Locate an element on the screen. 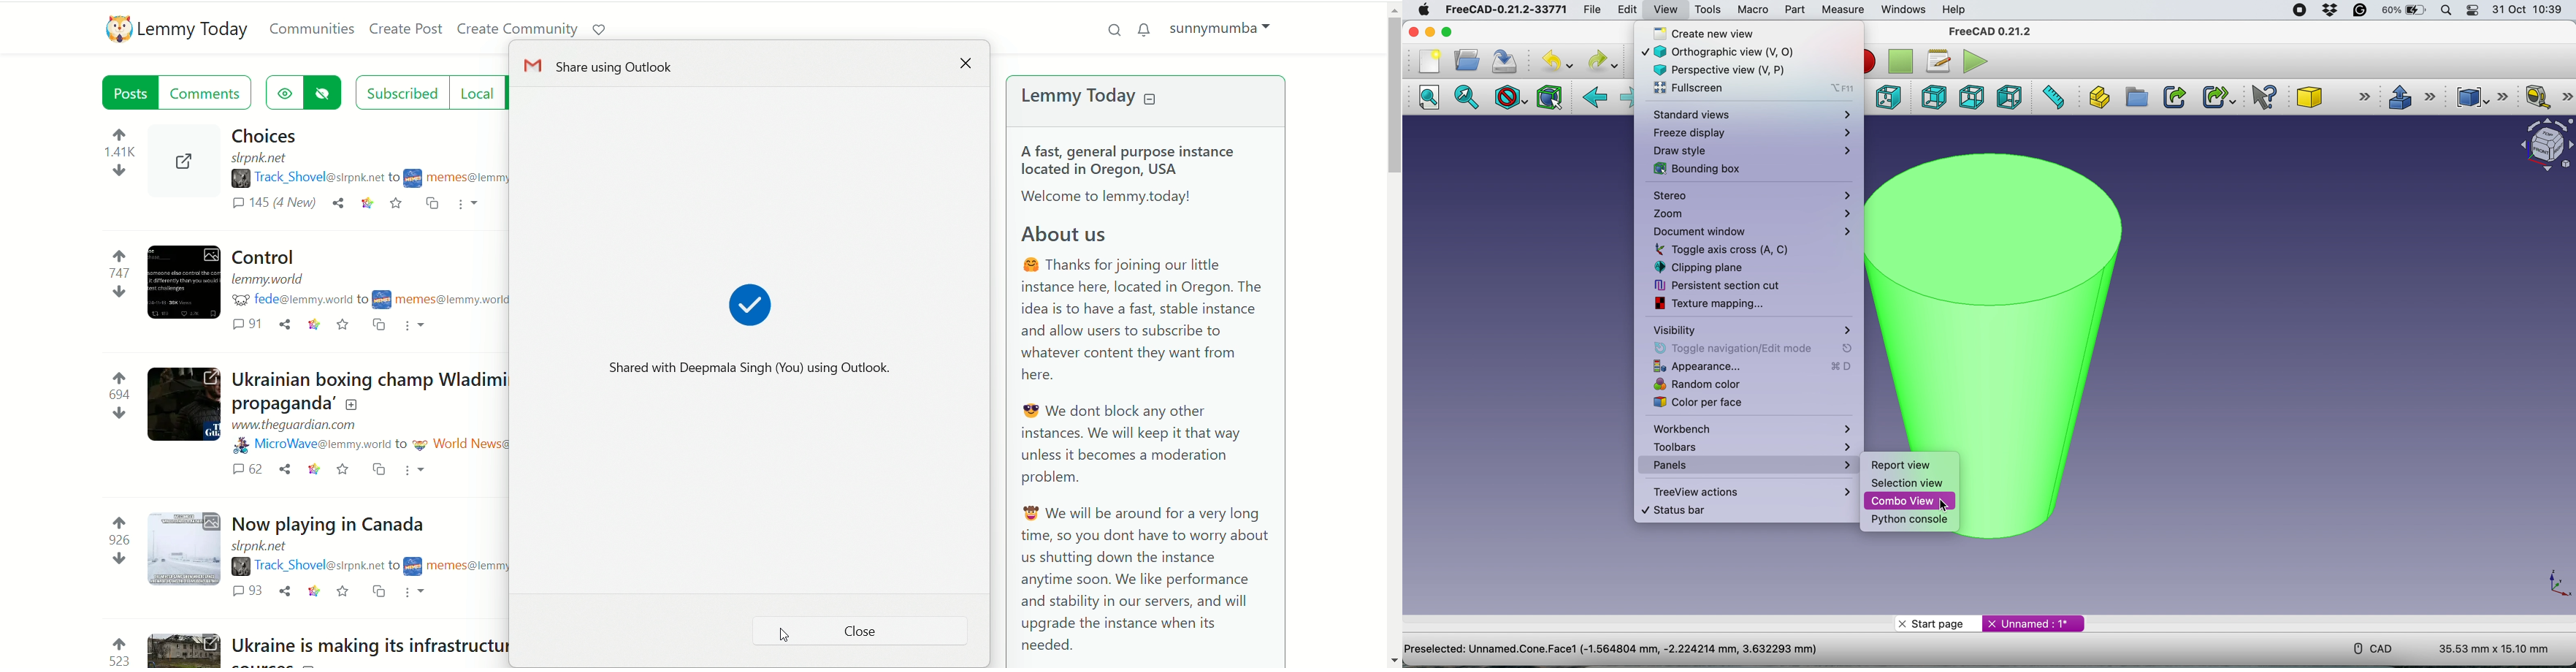 Image resolution: width=2576 pixels, height=672 pixels. lemmy today is located at coordinates (1112, 97).